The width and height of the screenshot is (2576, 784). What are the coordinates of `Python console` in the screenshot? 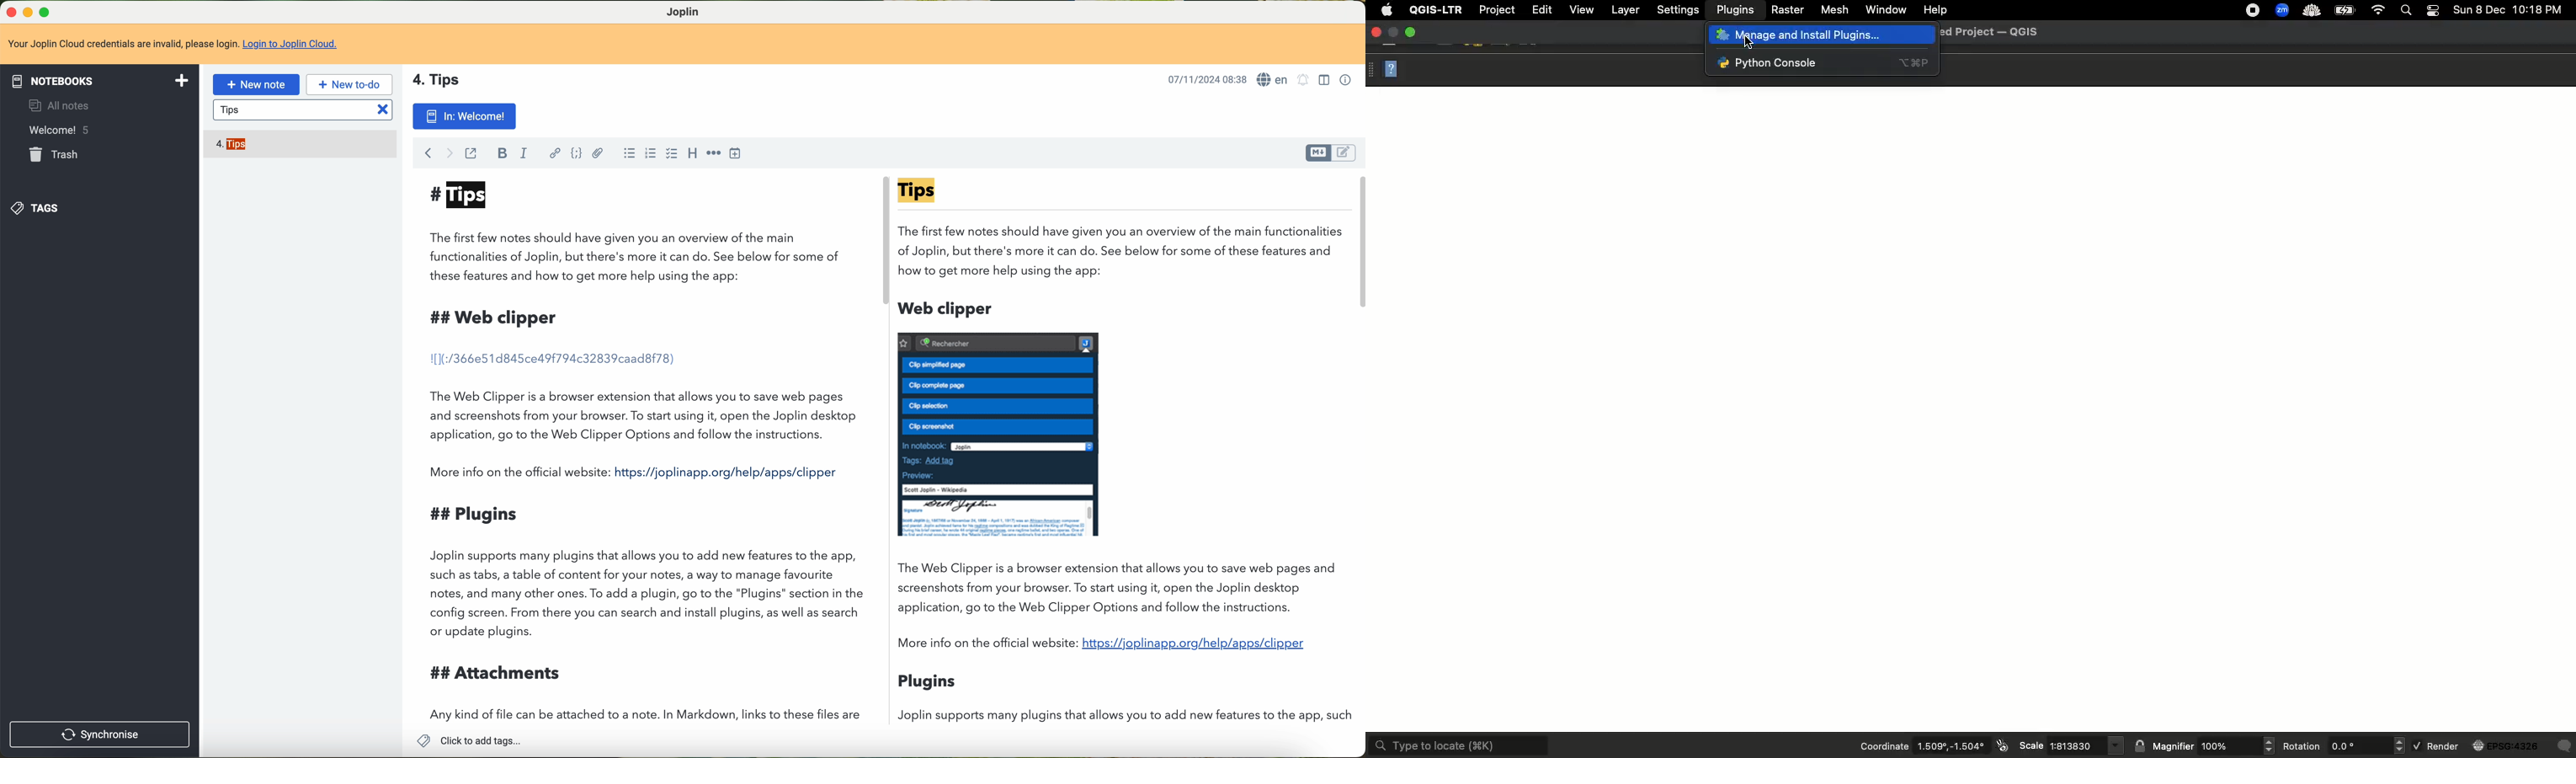 It's located at (1802, 62).